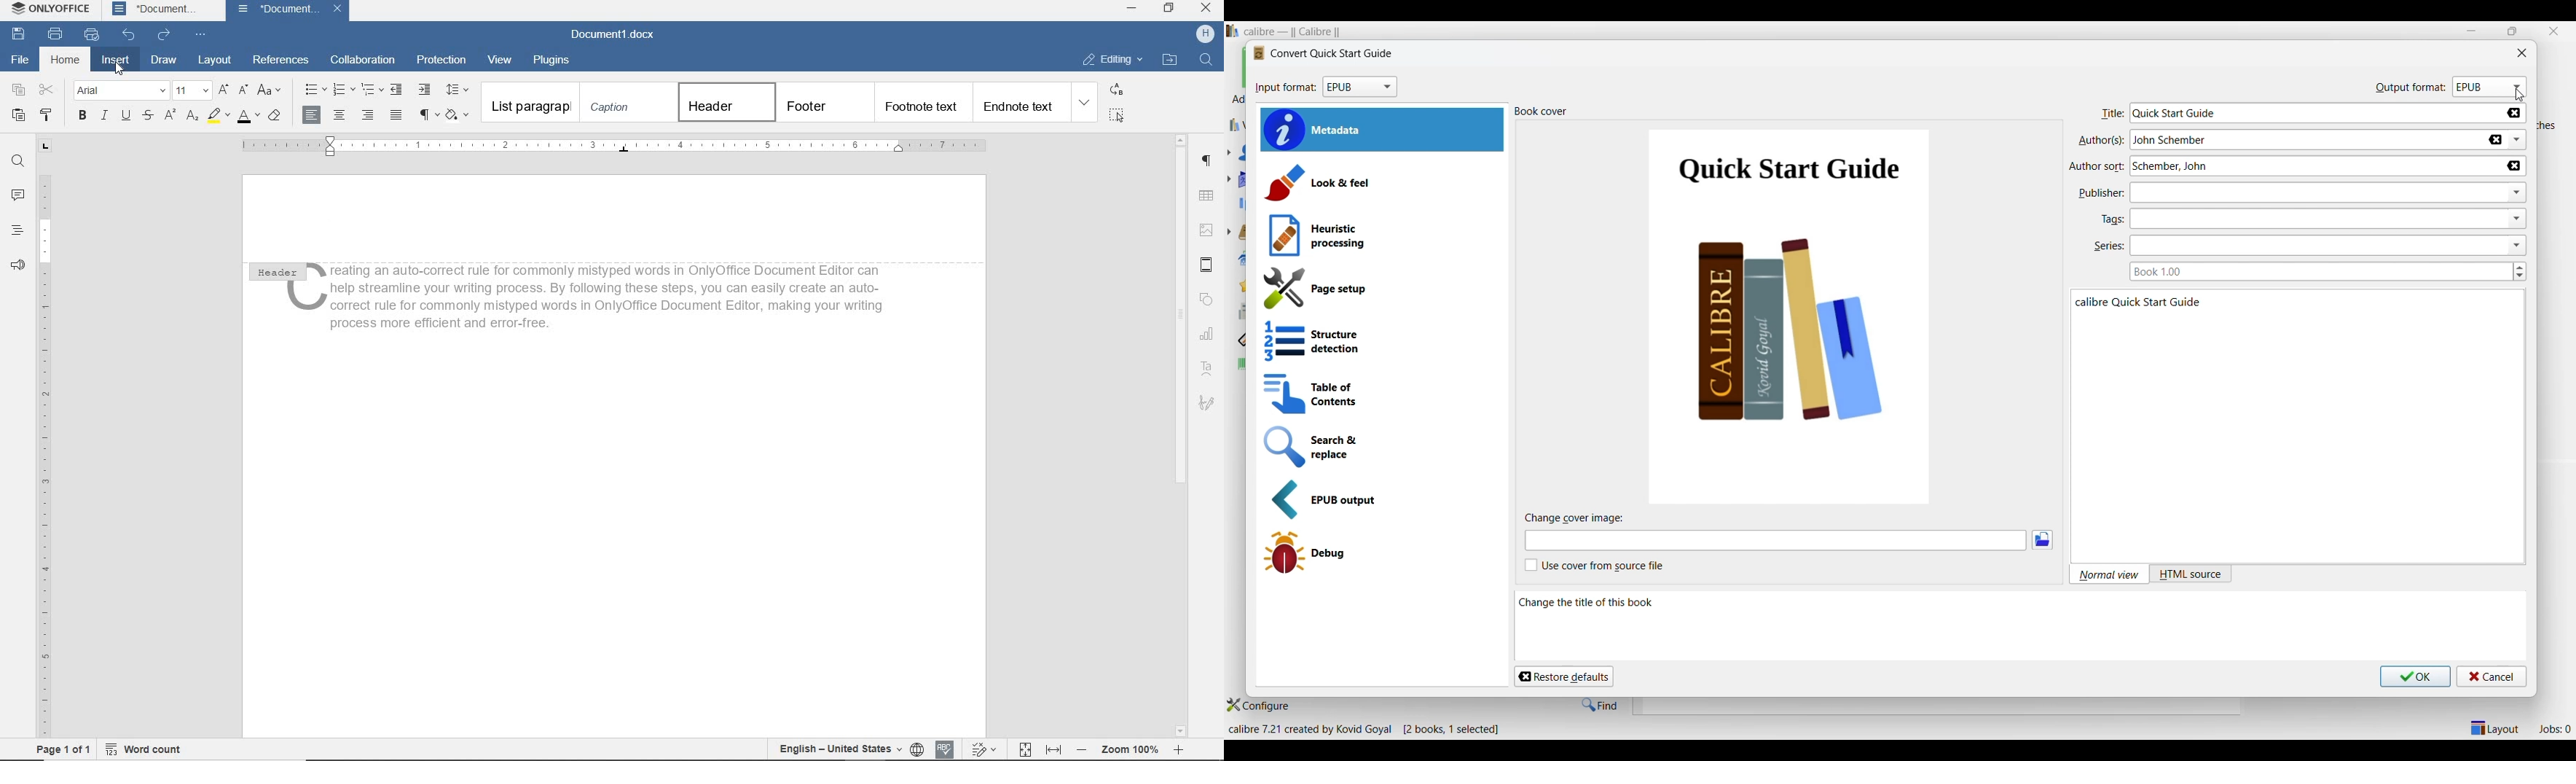 This screenshot has height=784, width=2576. What do you see at coordinates (1594, 565) in the screenshot?
I see `Toggle cover from source file` at bounding box center [1594, 565].